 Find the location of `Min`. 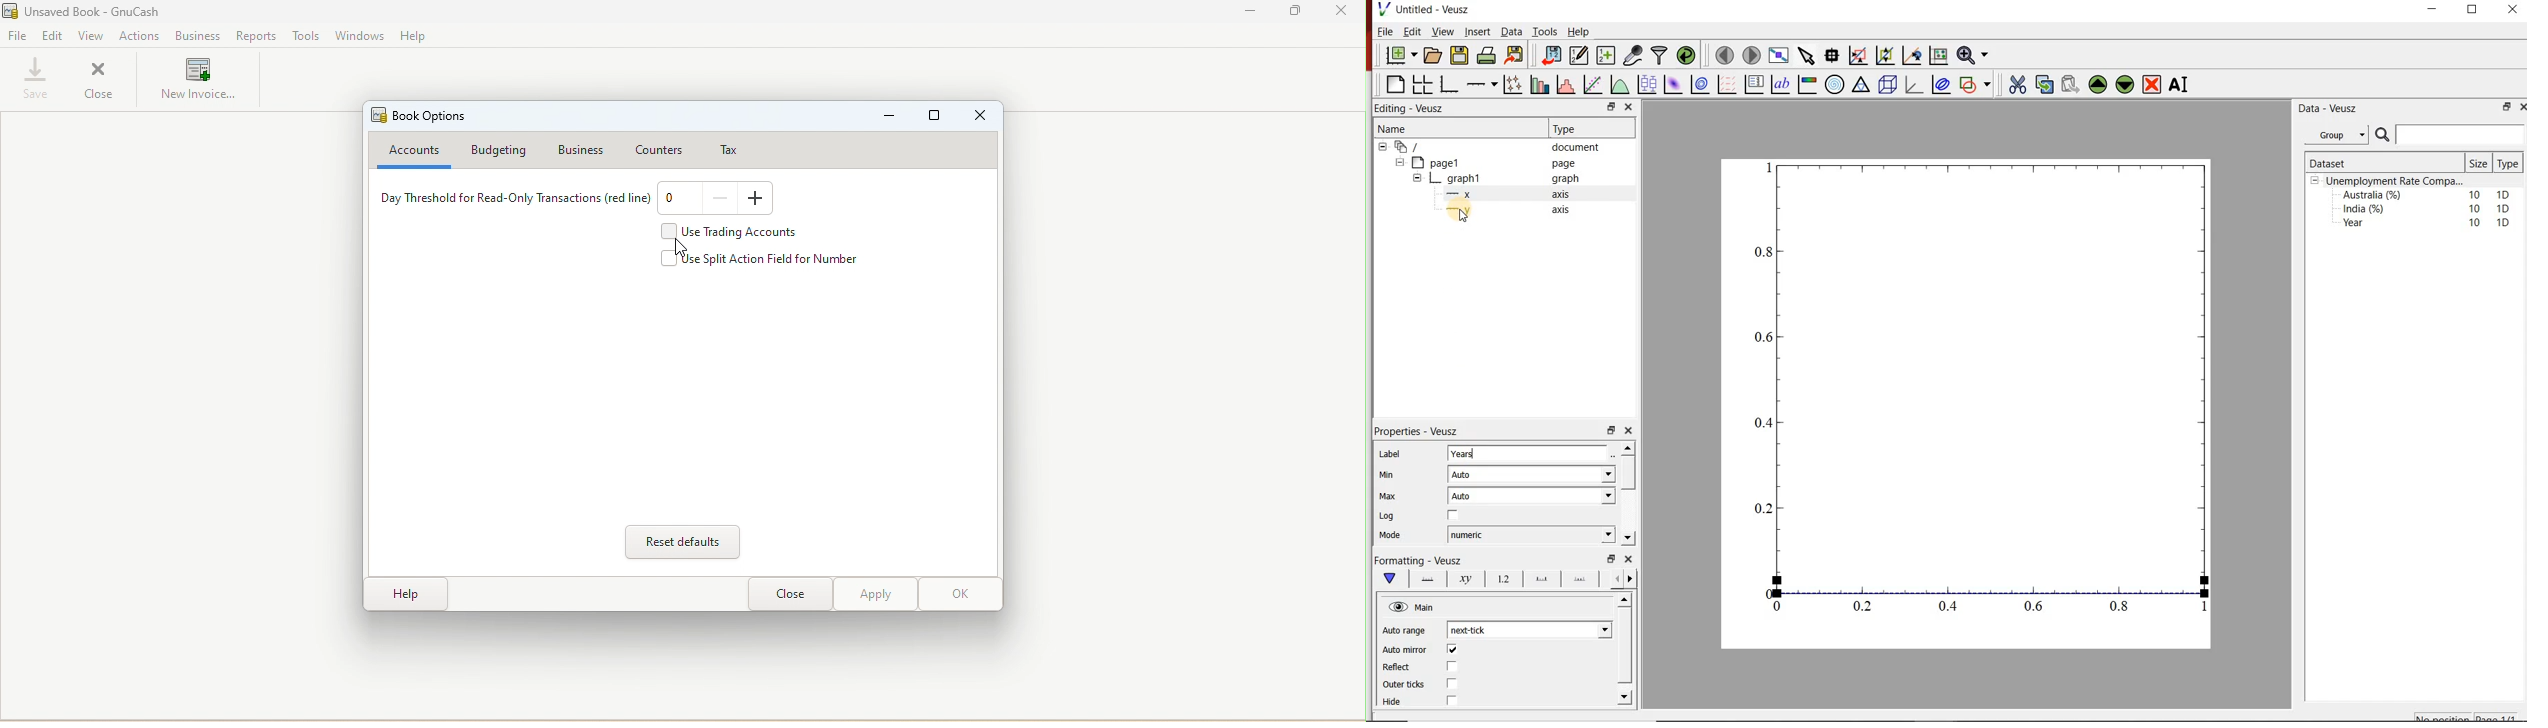

Min is located at coordinates (1396, 476).